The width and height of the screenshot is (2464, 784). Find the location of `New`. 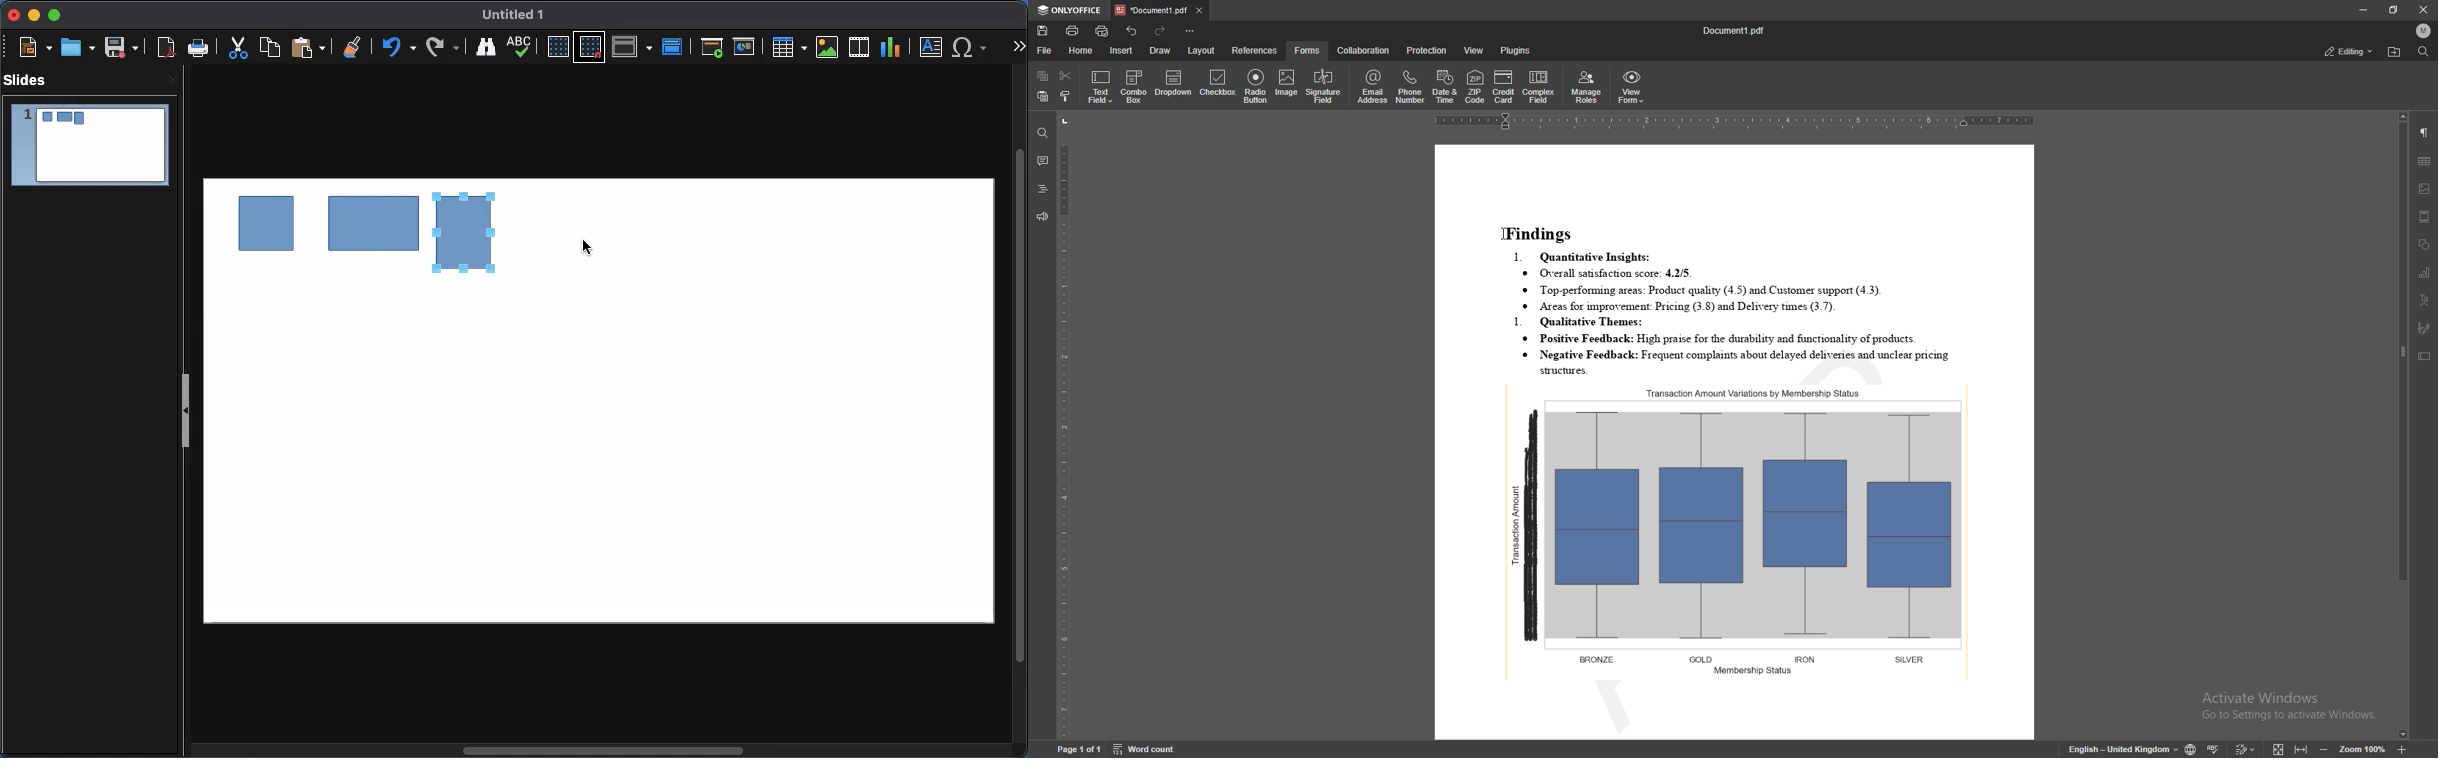

New is located at coordinates (30, 47).